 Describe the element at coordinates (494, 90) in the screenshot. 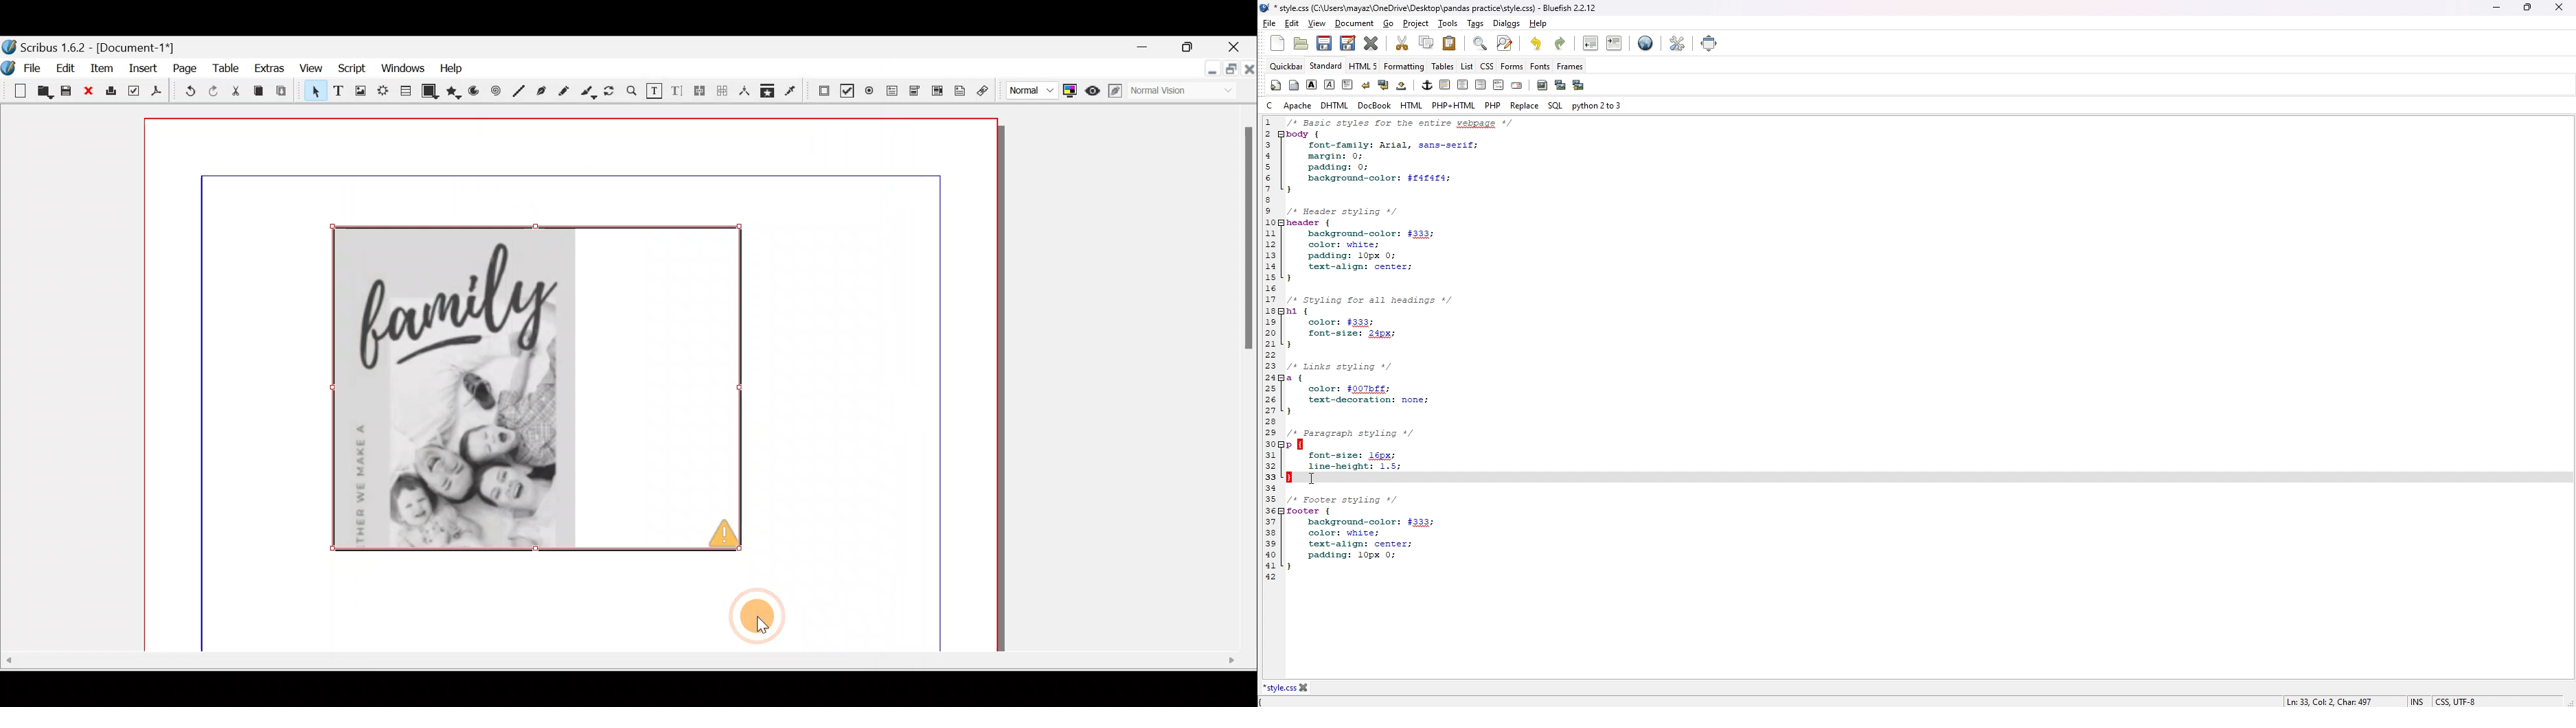

I see `Spiral` at that location.